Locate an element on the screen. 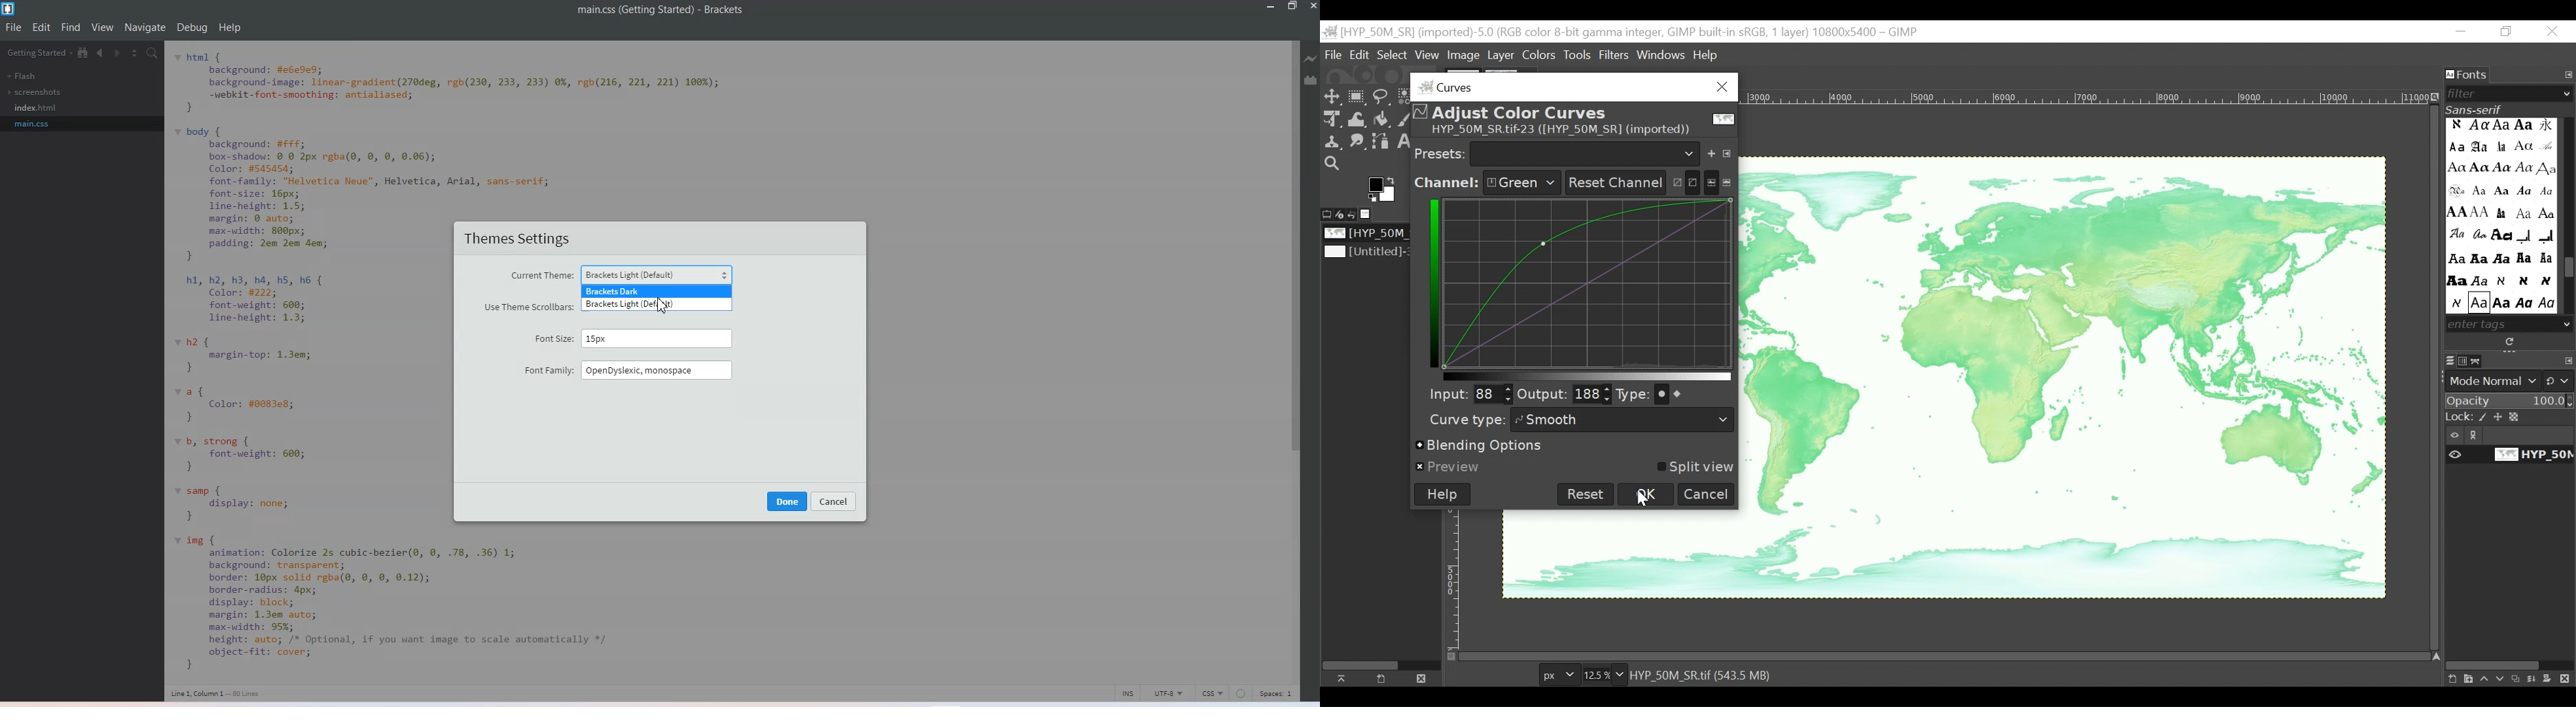  Save the current setting as named preset is located at coordinates (1714, 151).